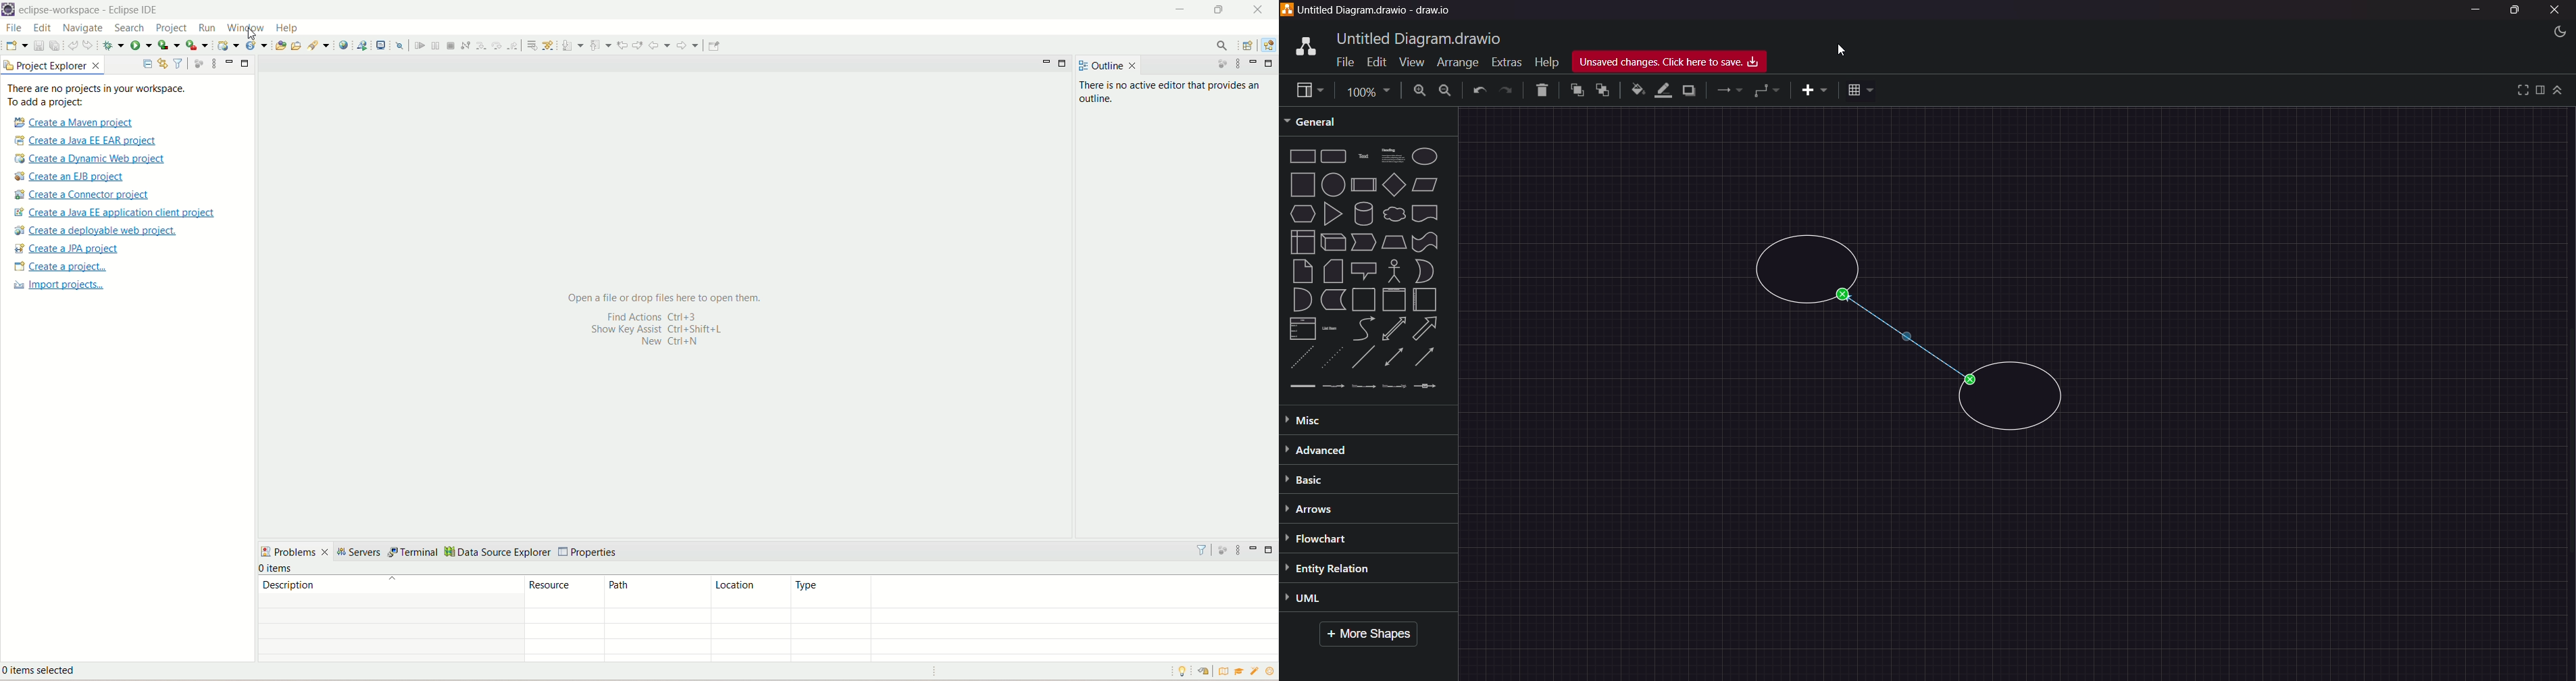 The width and height of the screenshot is (2576, 700). Describe the element at coordinates (1508, 91) in the screenshot. I see `Redo` at that location.